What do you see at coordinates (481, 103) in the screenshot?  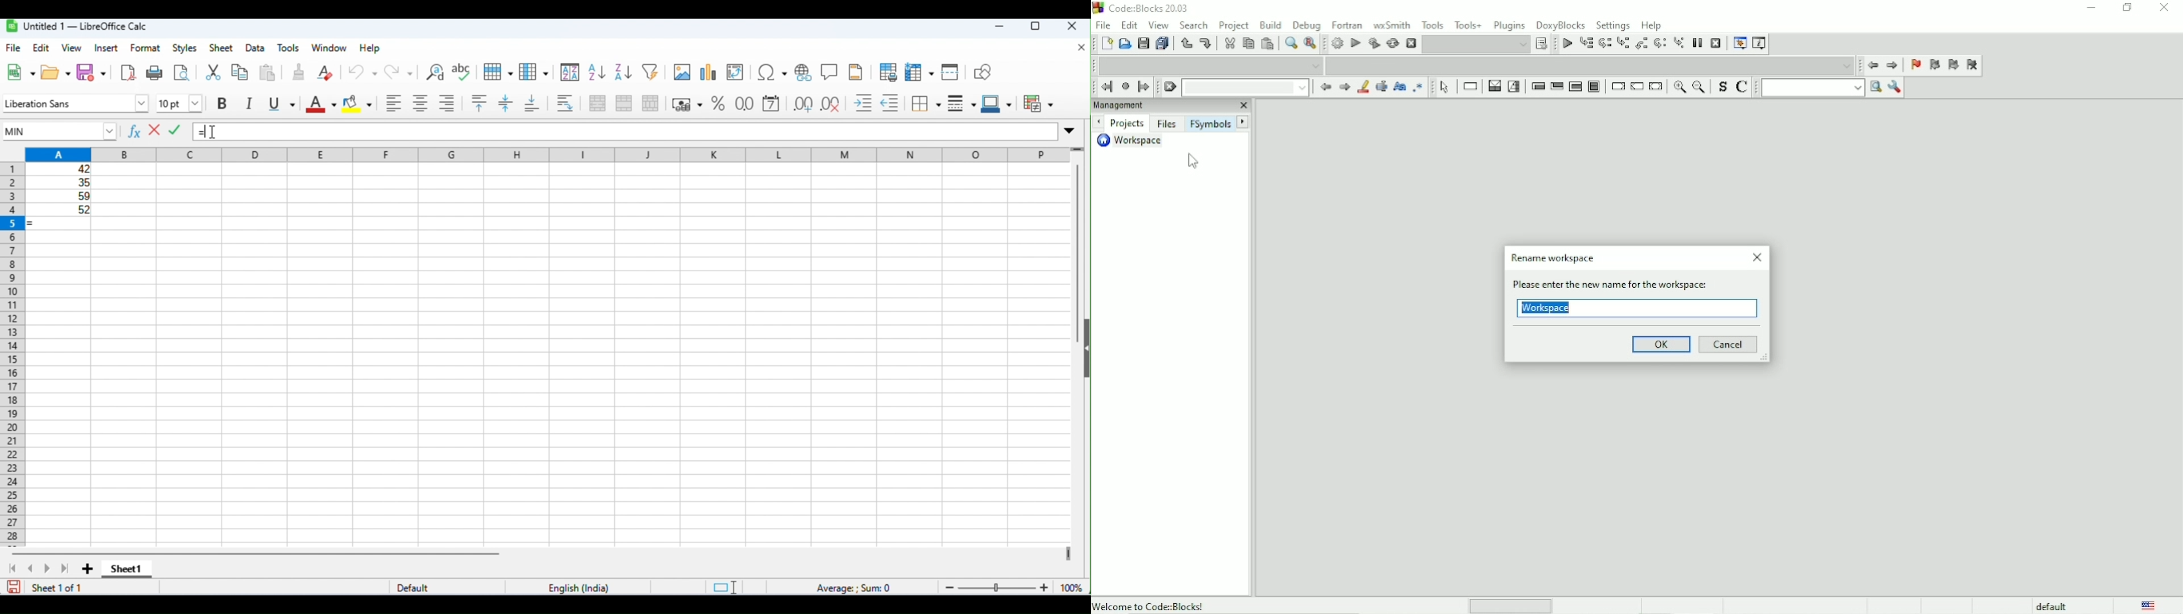 I see `align top` at bounding box center [481, 103].